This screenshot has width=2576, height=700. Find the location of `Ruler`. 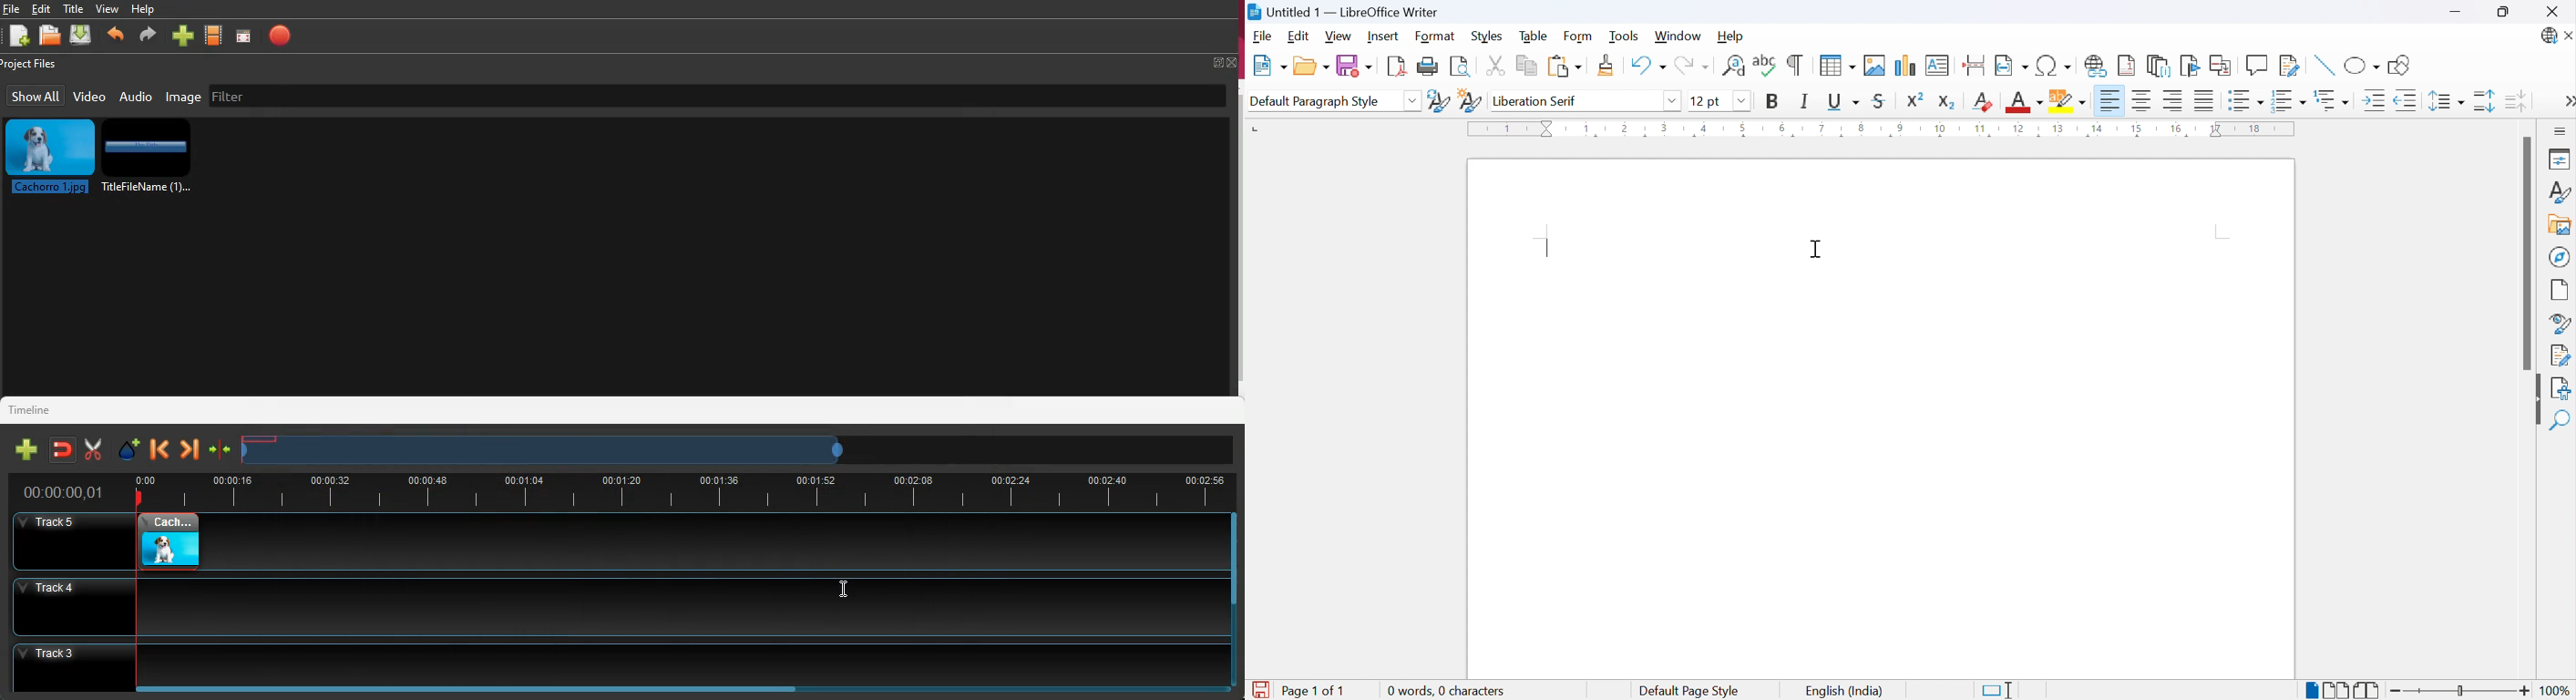

Ruler is located at coordinates (1886, 128).